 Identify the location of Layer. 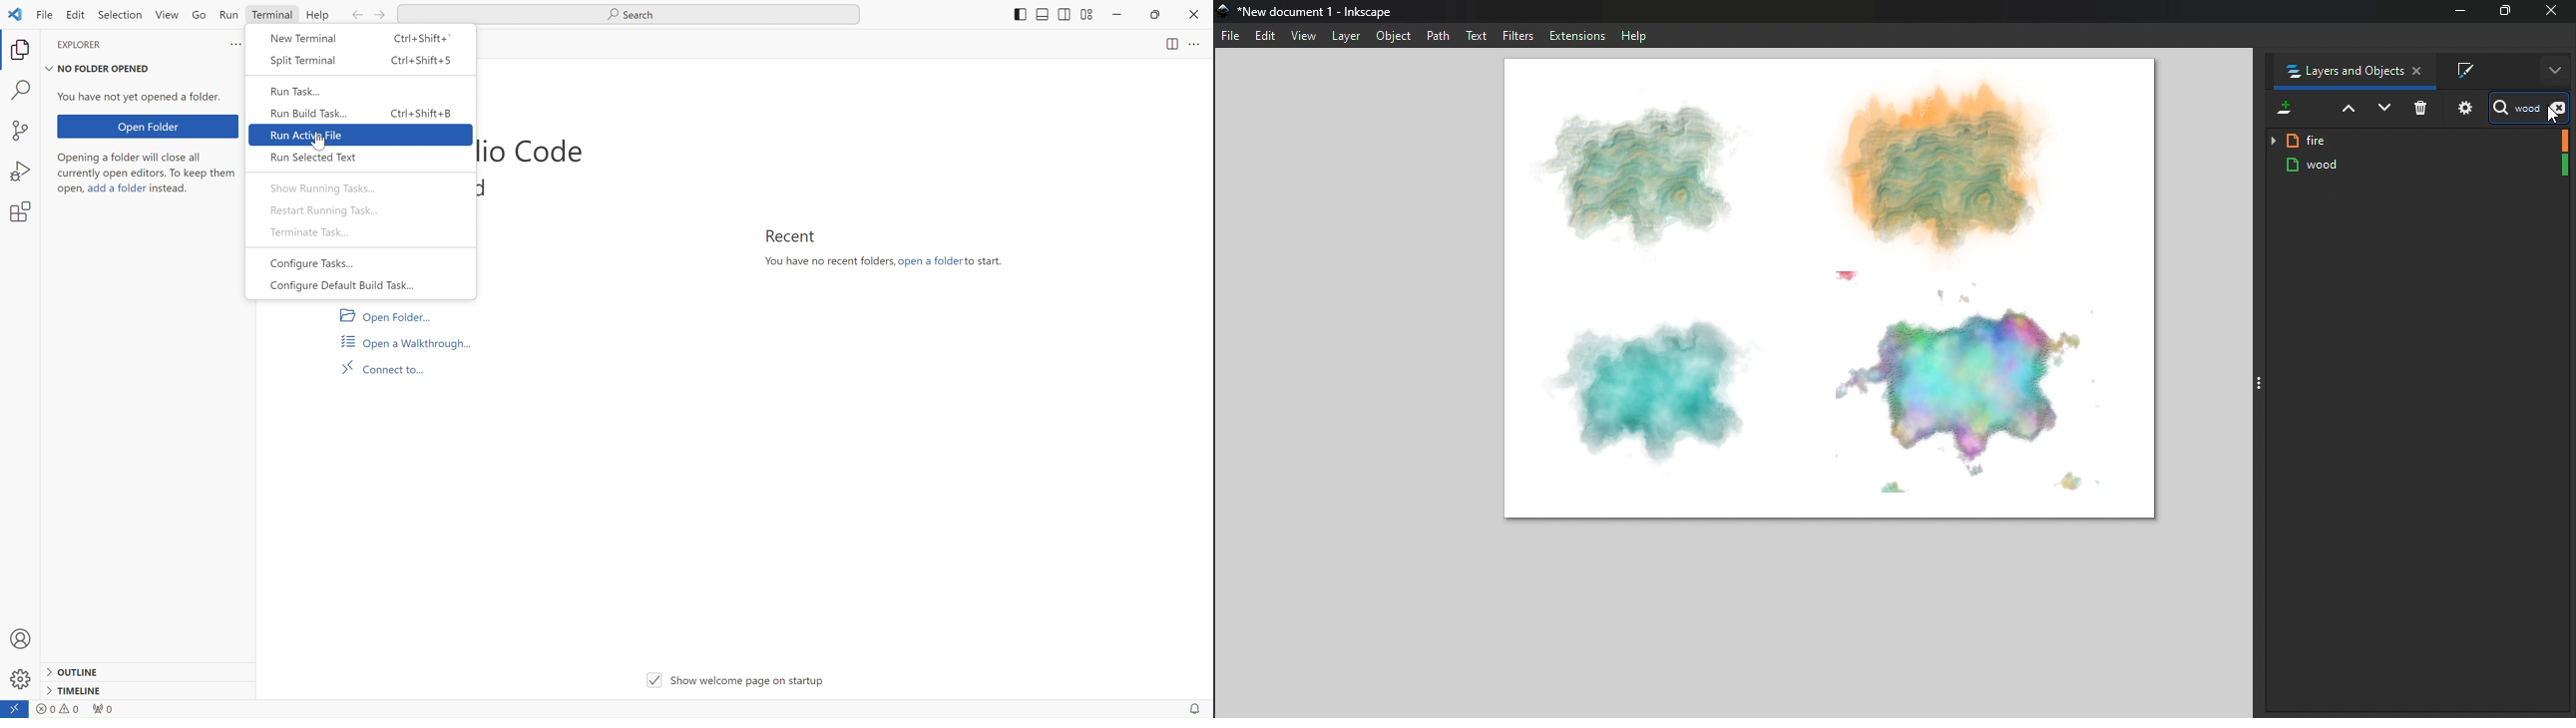
(1345, 35).